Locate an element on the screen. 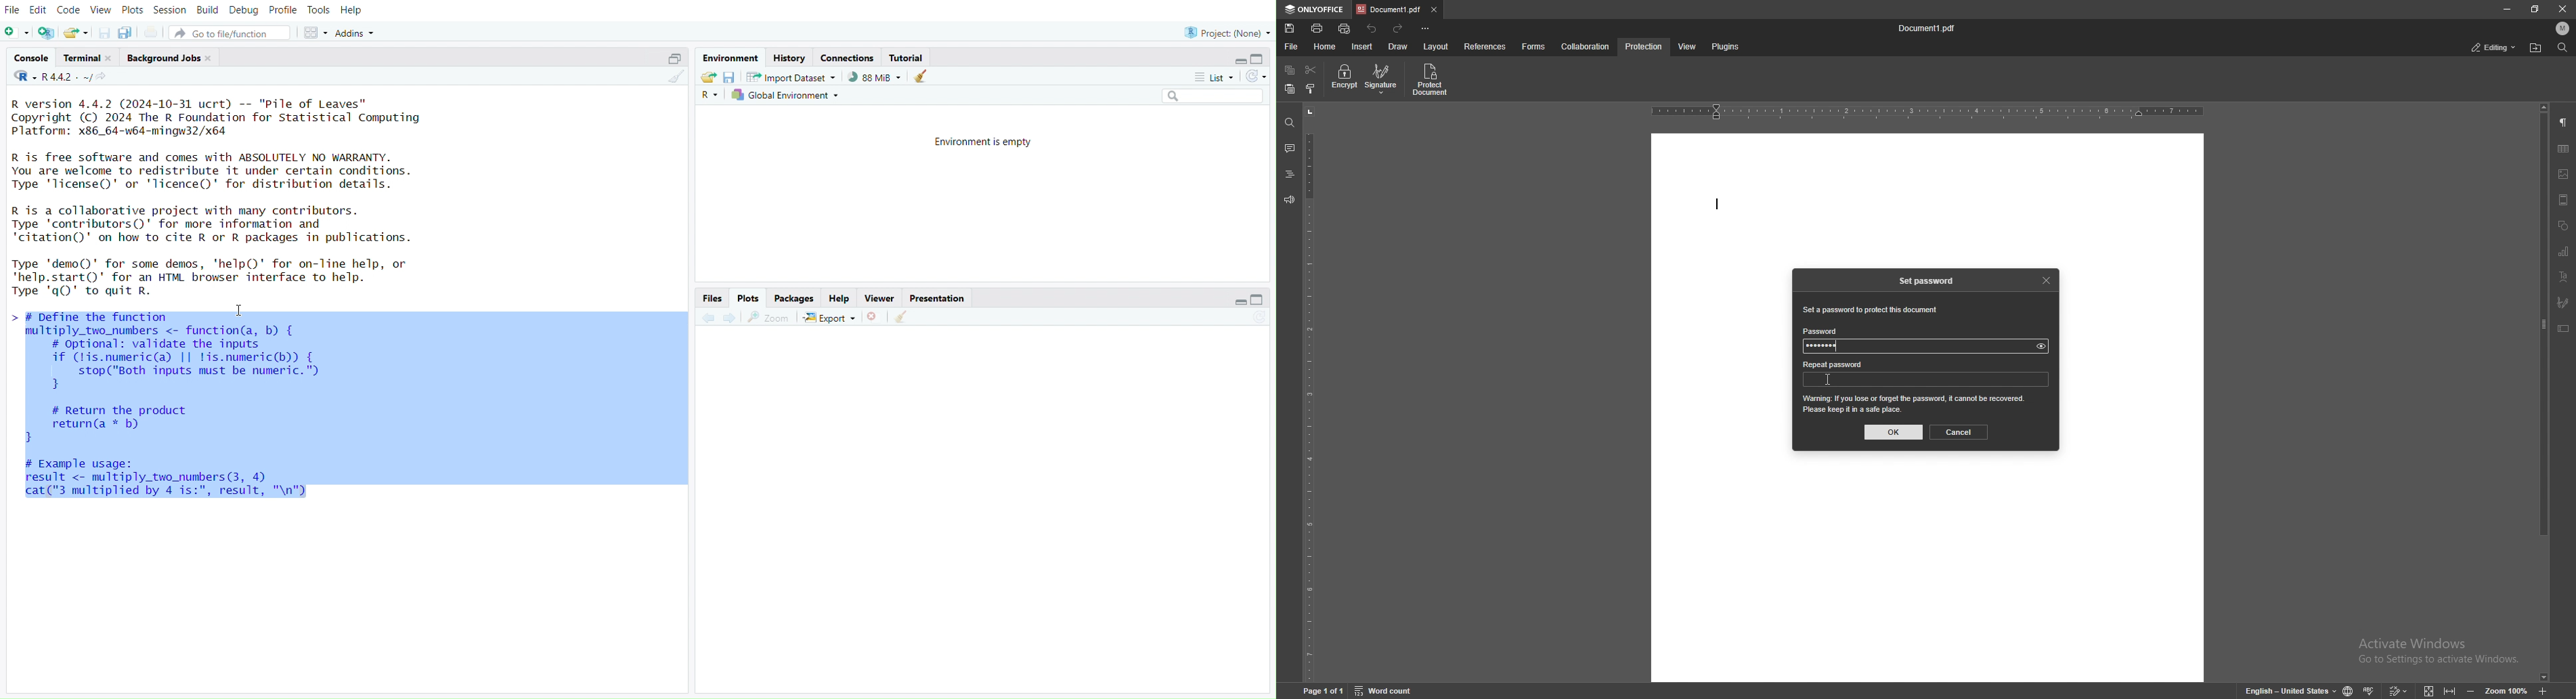 This screenshot has width=2576, height=700. image is located at coordinates (2564, 174).